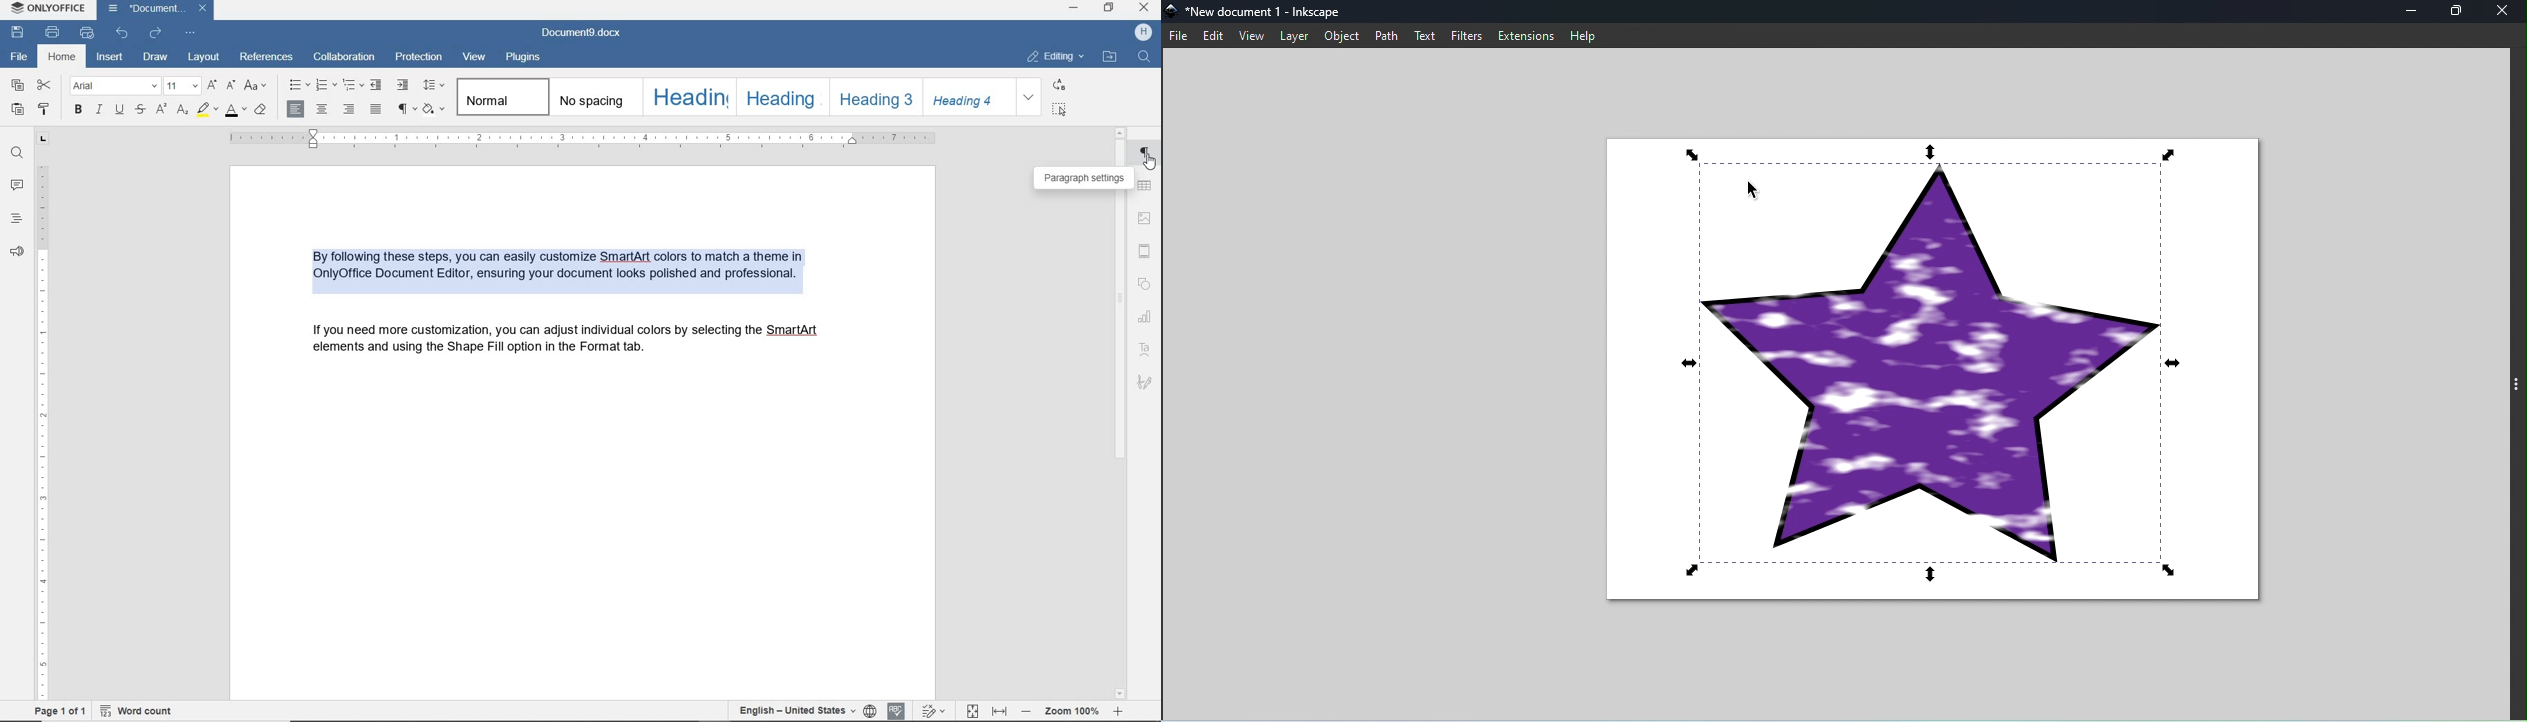 The height and width of the screenshot is (728, 2548). I want to click on chart, so click(1147, 315).